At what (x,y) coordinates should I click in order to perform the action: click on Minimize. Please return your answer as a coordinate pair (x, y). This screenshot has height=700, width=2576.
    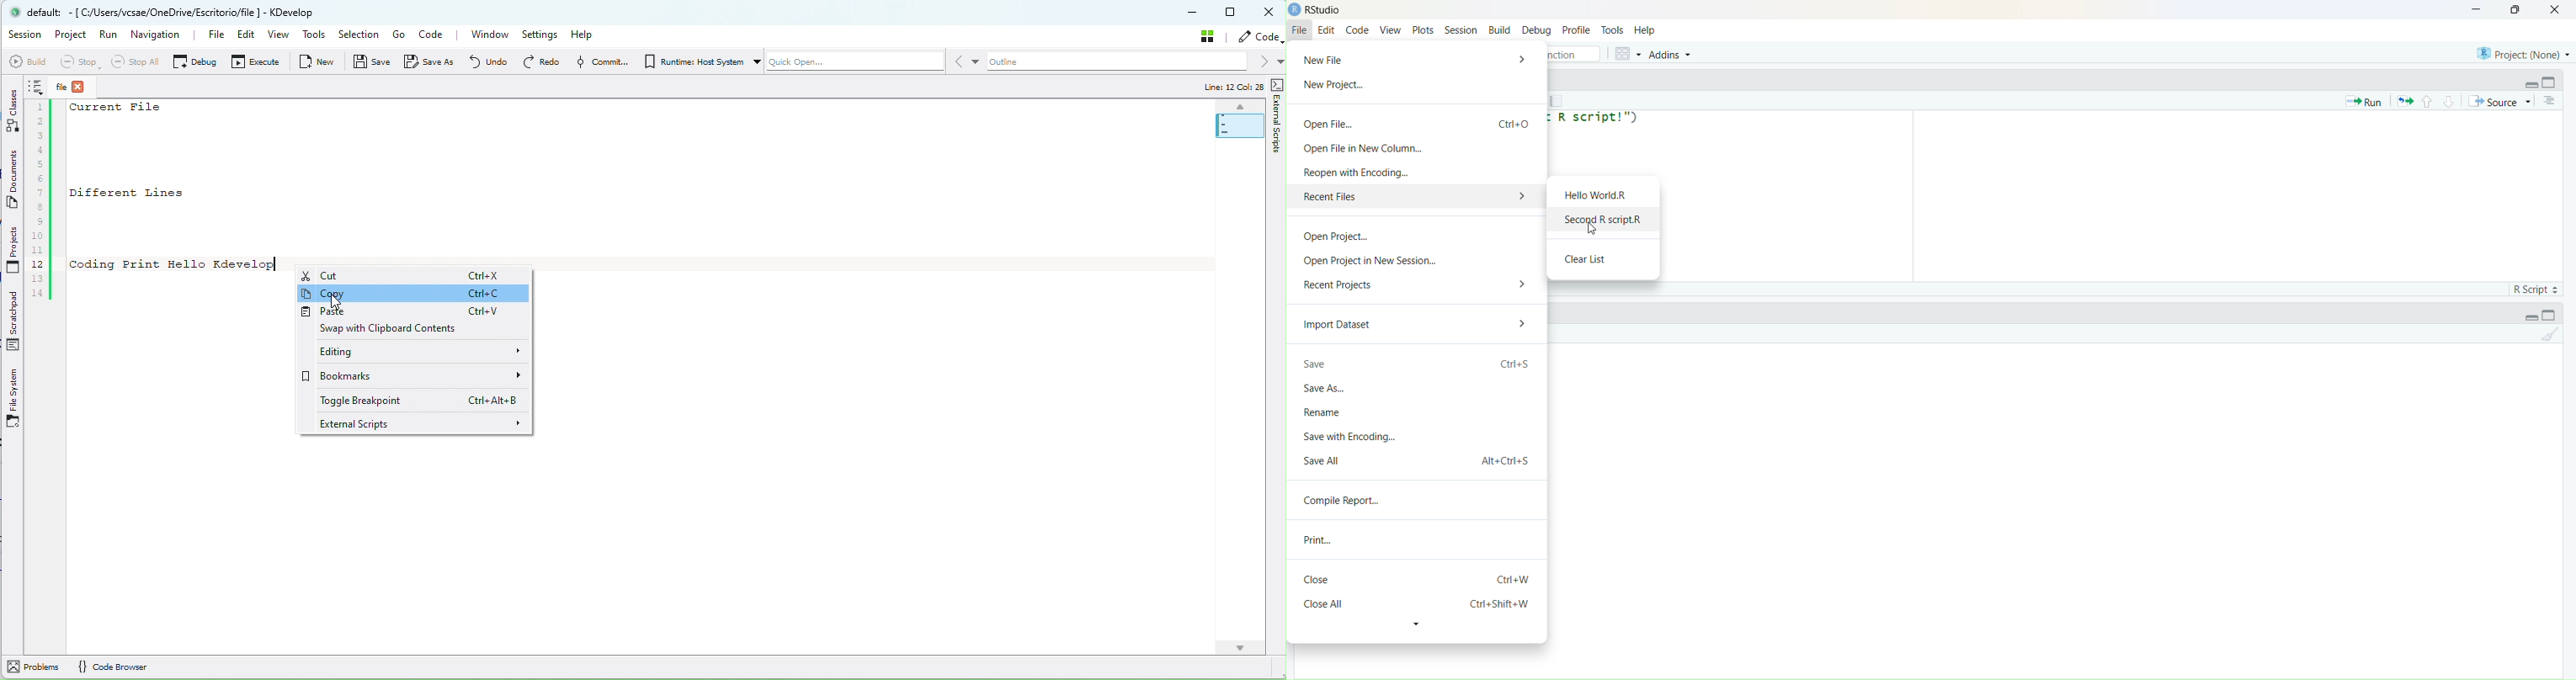
    Looking at the image, I should click on (2532, 318).